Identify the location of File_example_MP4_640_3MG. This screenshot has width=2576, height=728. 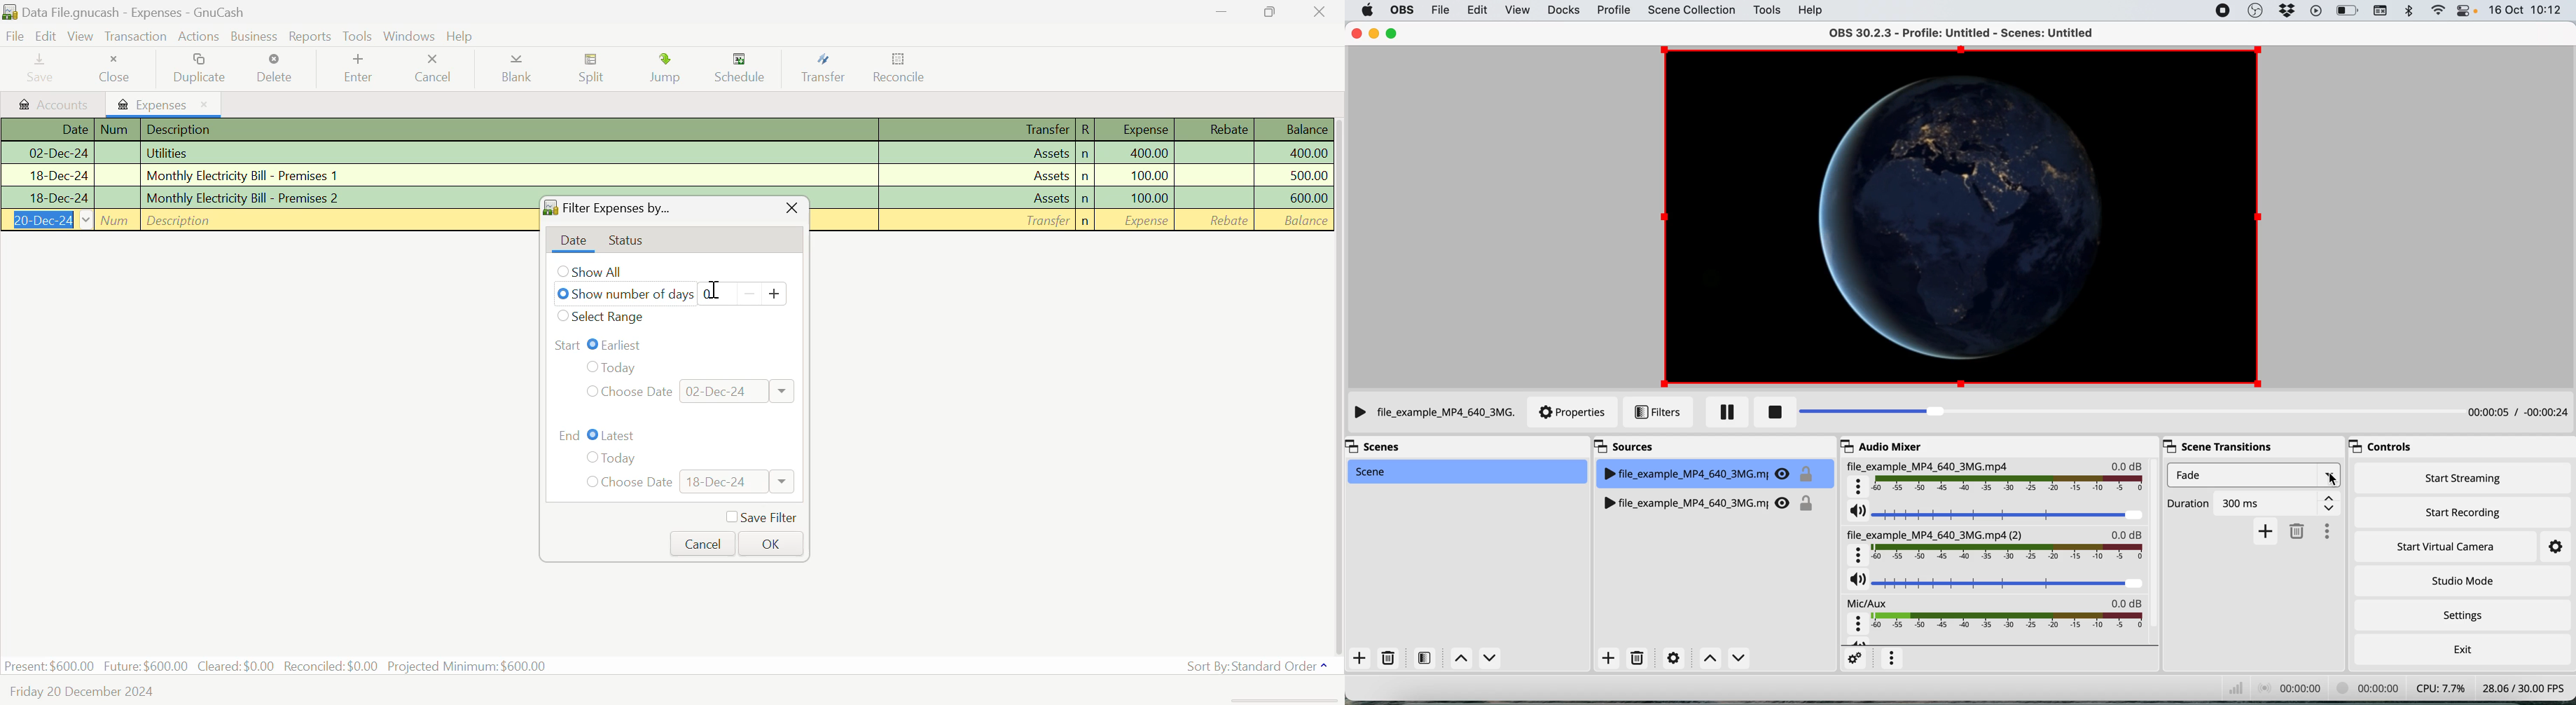
(1994, 478).